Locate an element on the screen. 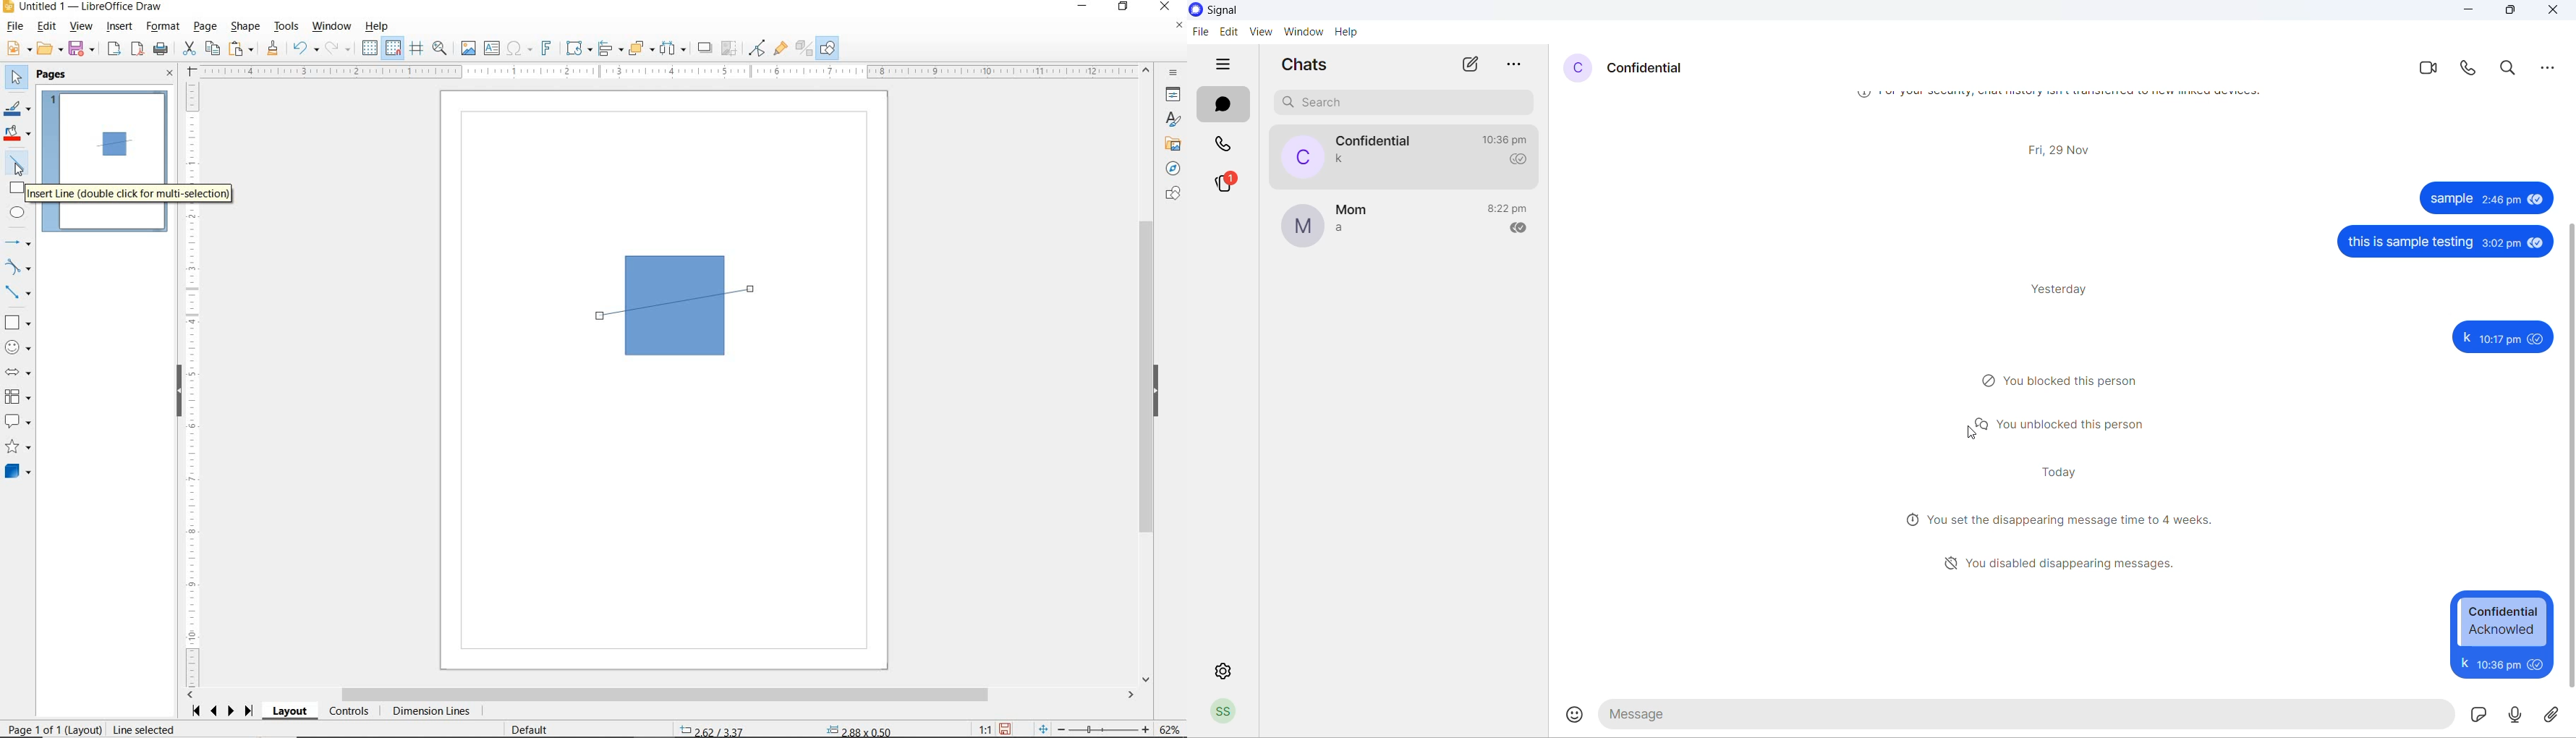  STARS AND BANNERS is located at coordinates (18, 447).